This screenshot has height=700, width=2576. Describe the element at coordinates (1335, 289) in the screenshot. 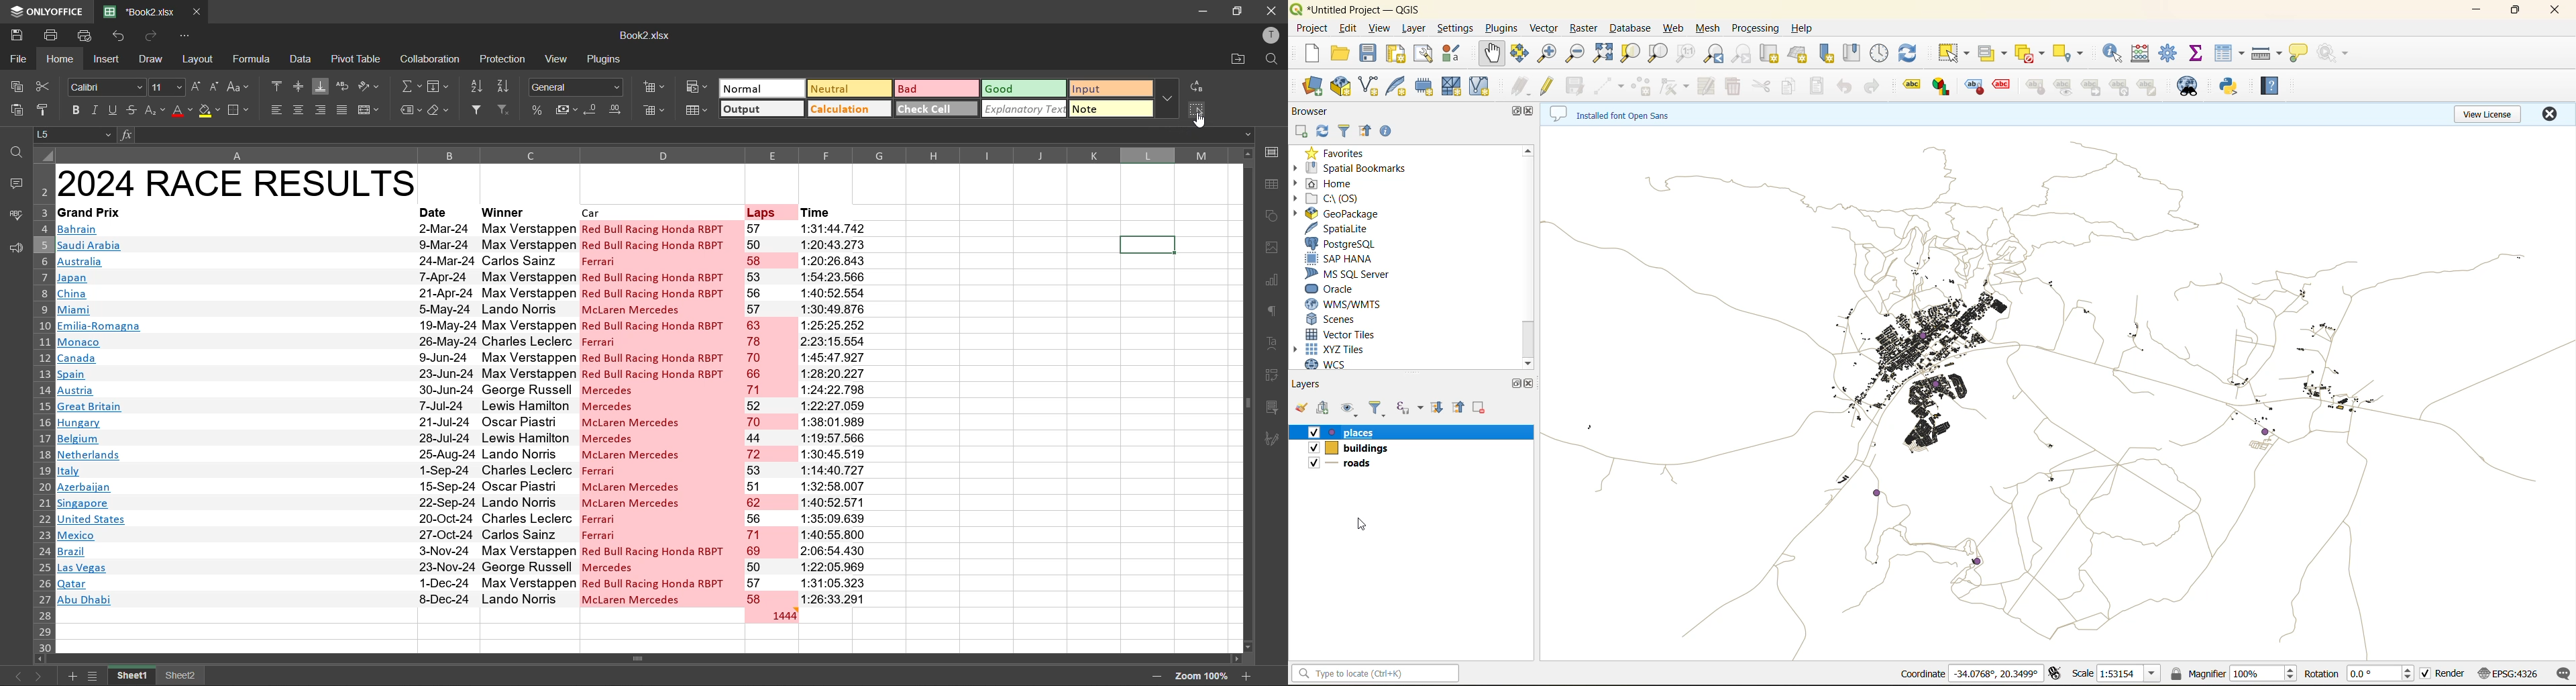

I see `oracle` at that location.